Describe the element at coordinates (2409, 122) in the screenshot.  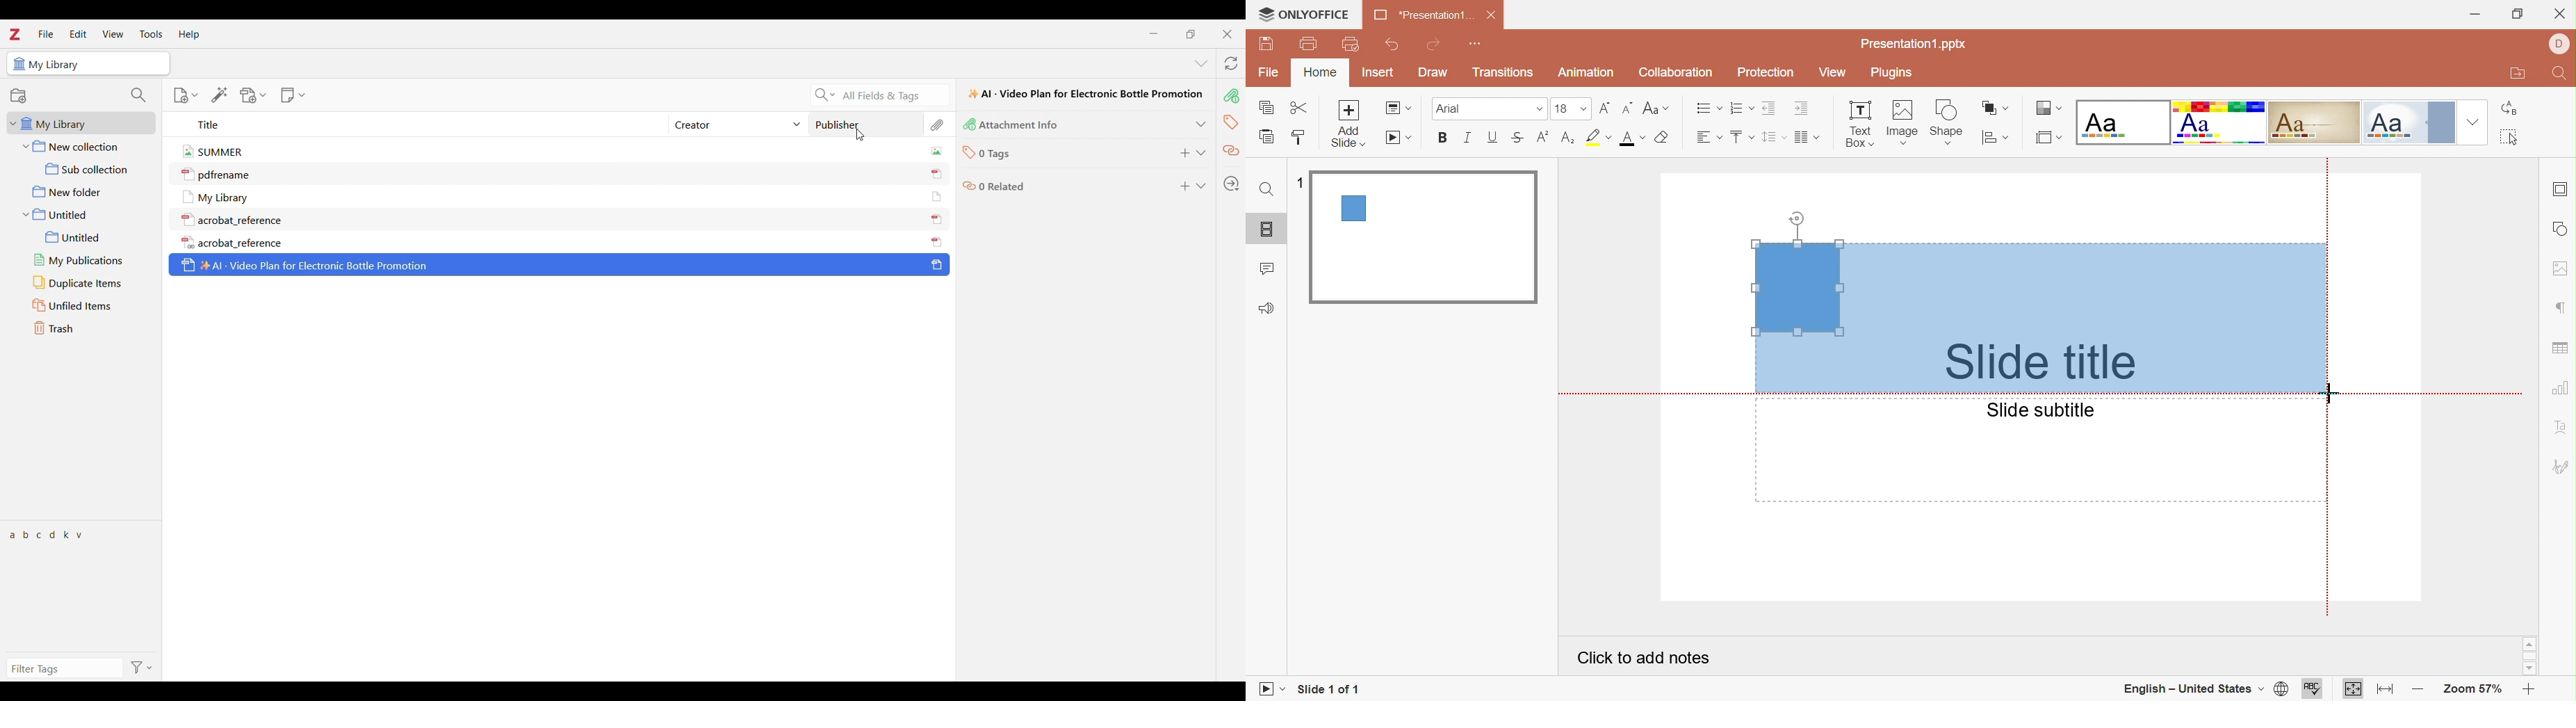
I see `Official` at that location.